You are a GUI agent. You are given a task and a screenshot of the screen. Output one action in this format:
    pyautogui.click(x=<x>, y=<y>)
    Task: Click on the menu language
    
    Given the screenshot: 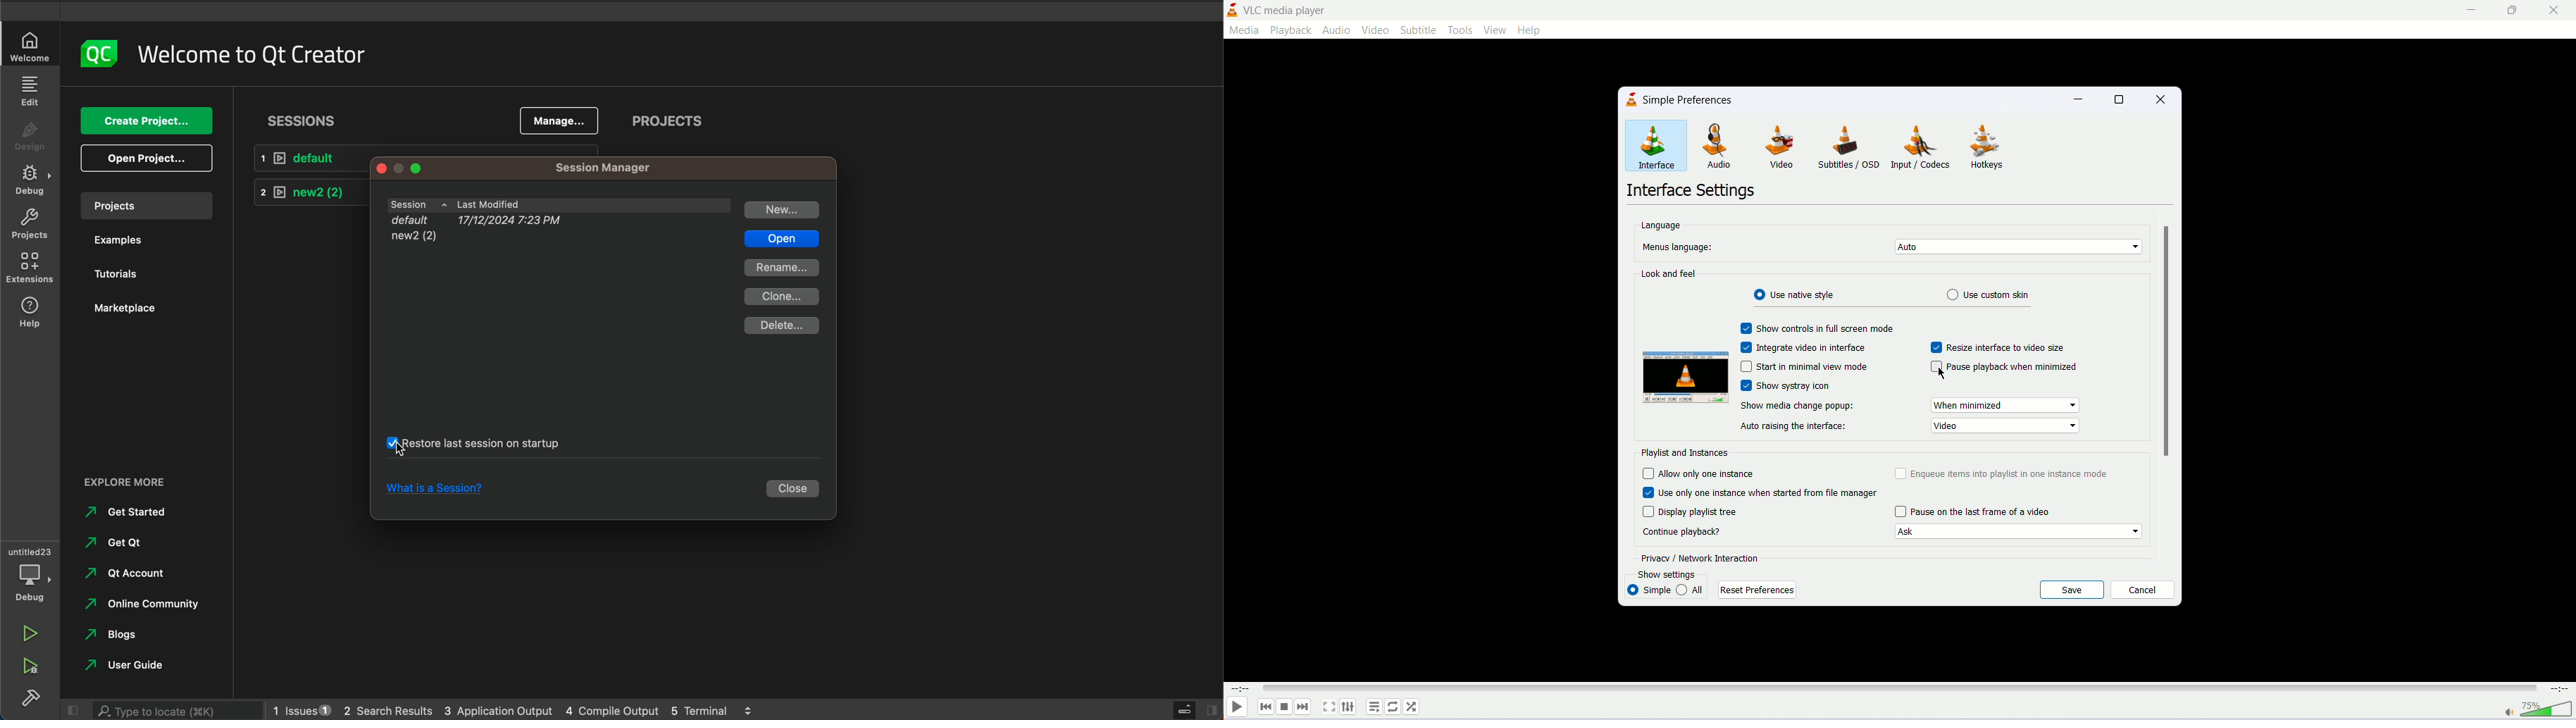 What is the action you would take?
    pyautogui.click(x=1687, y=247)
    